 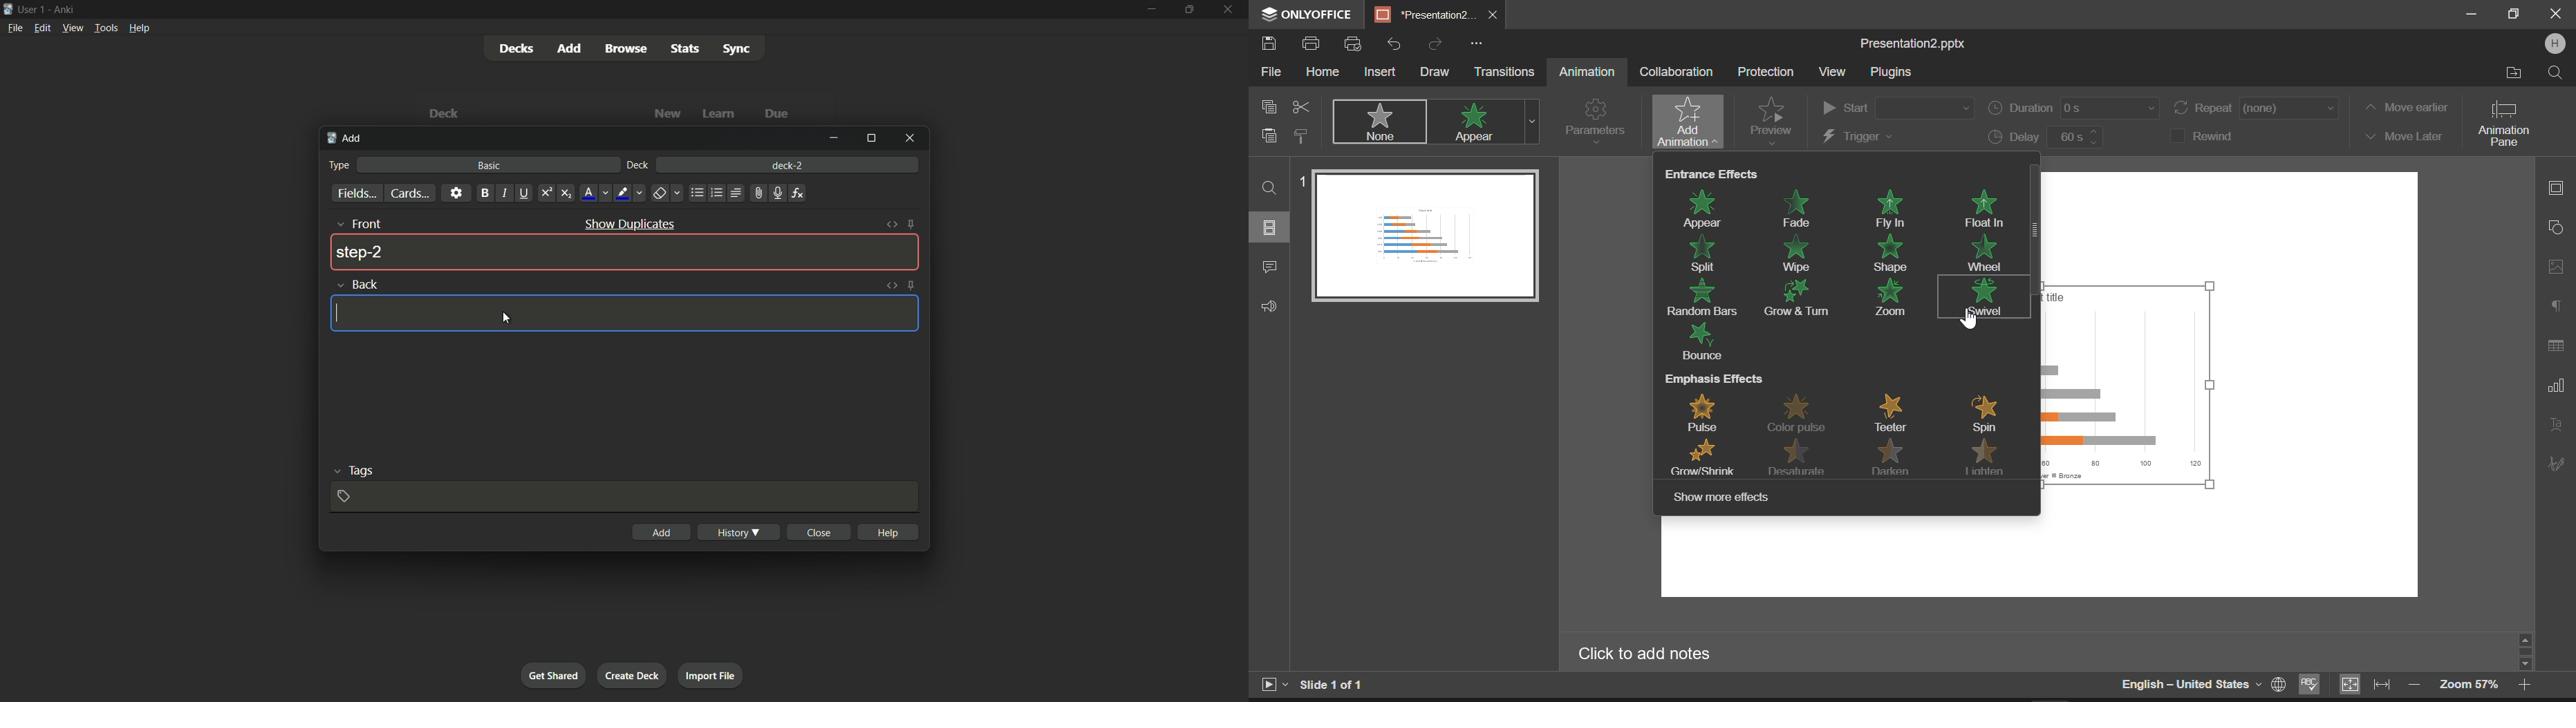 I want to click on app name, so click(x=64, y=10).